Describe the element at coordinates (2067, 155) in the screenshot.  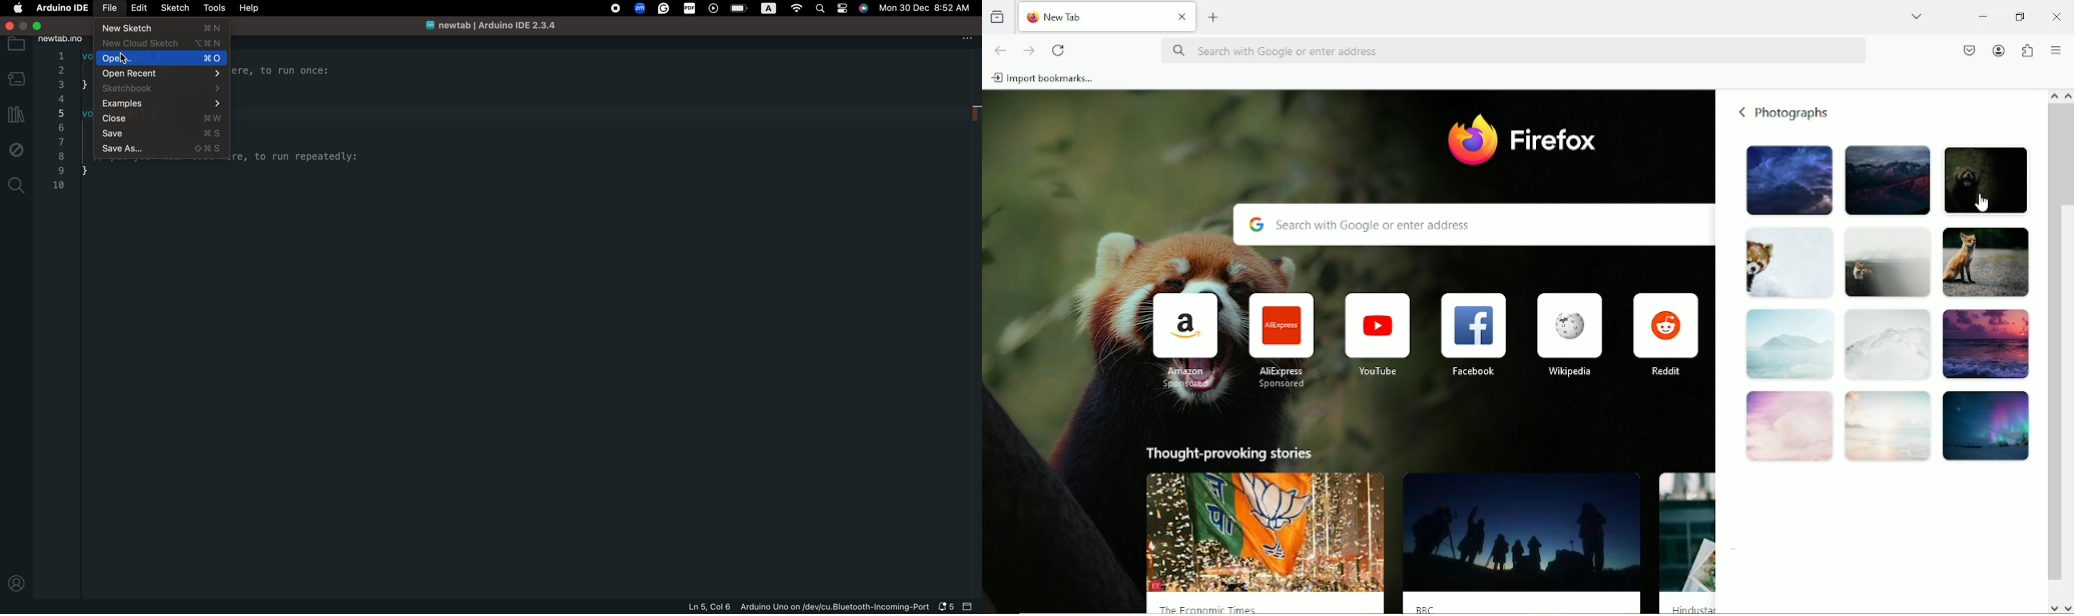
I see `Vertical scrollbar` at that location.